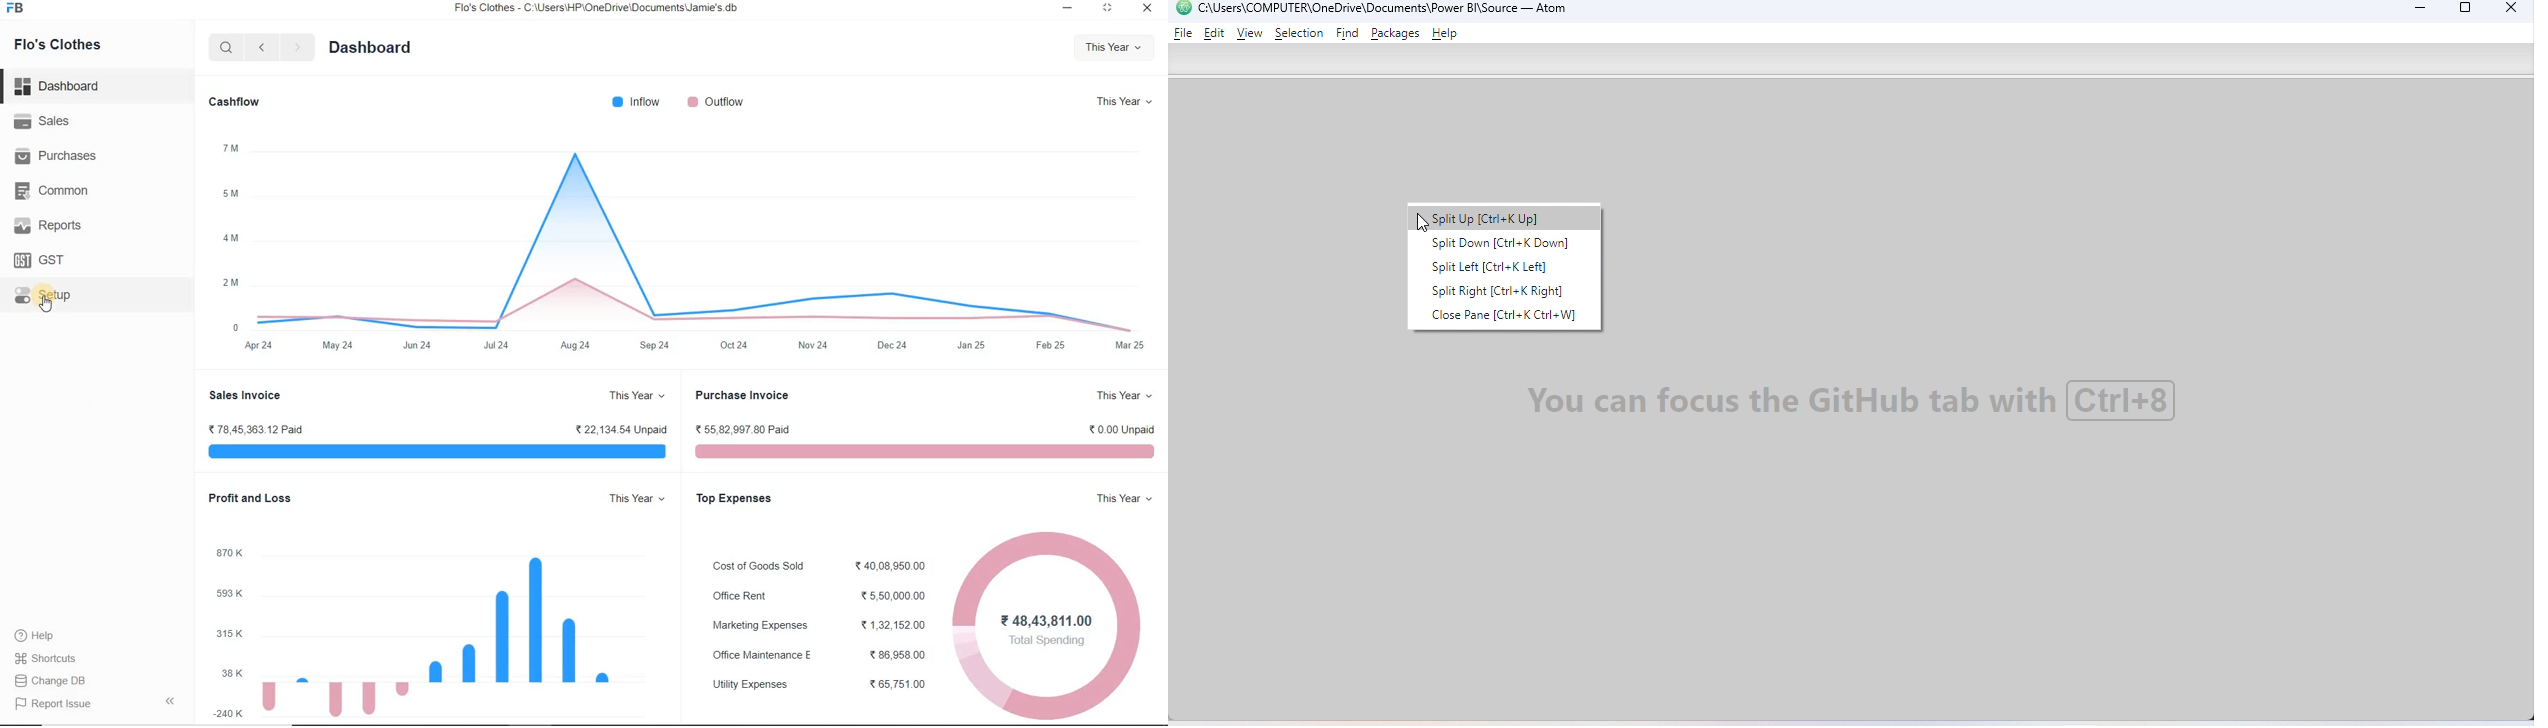 The height and width of the screenshot is (728, 2548). I want to click on 4 M, so click(233, 238).